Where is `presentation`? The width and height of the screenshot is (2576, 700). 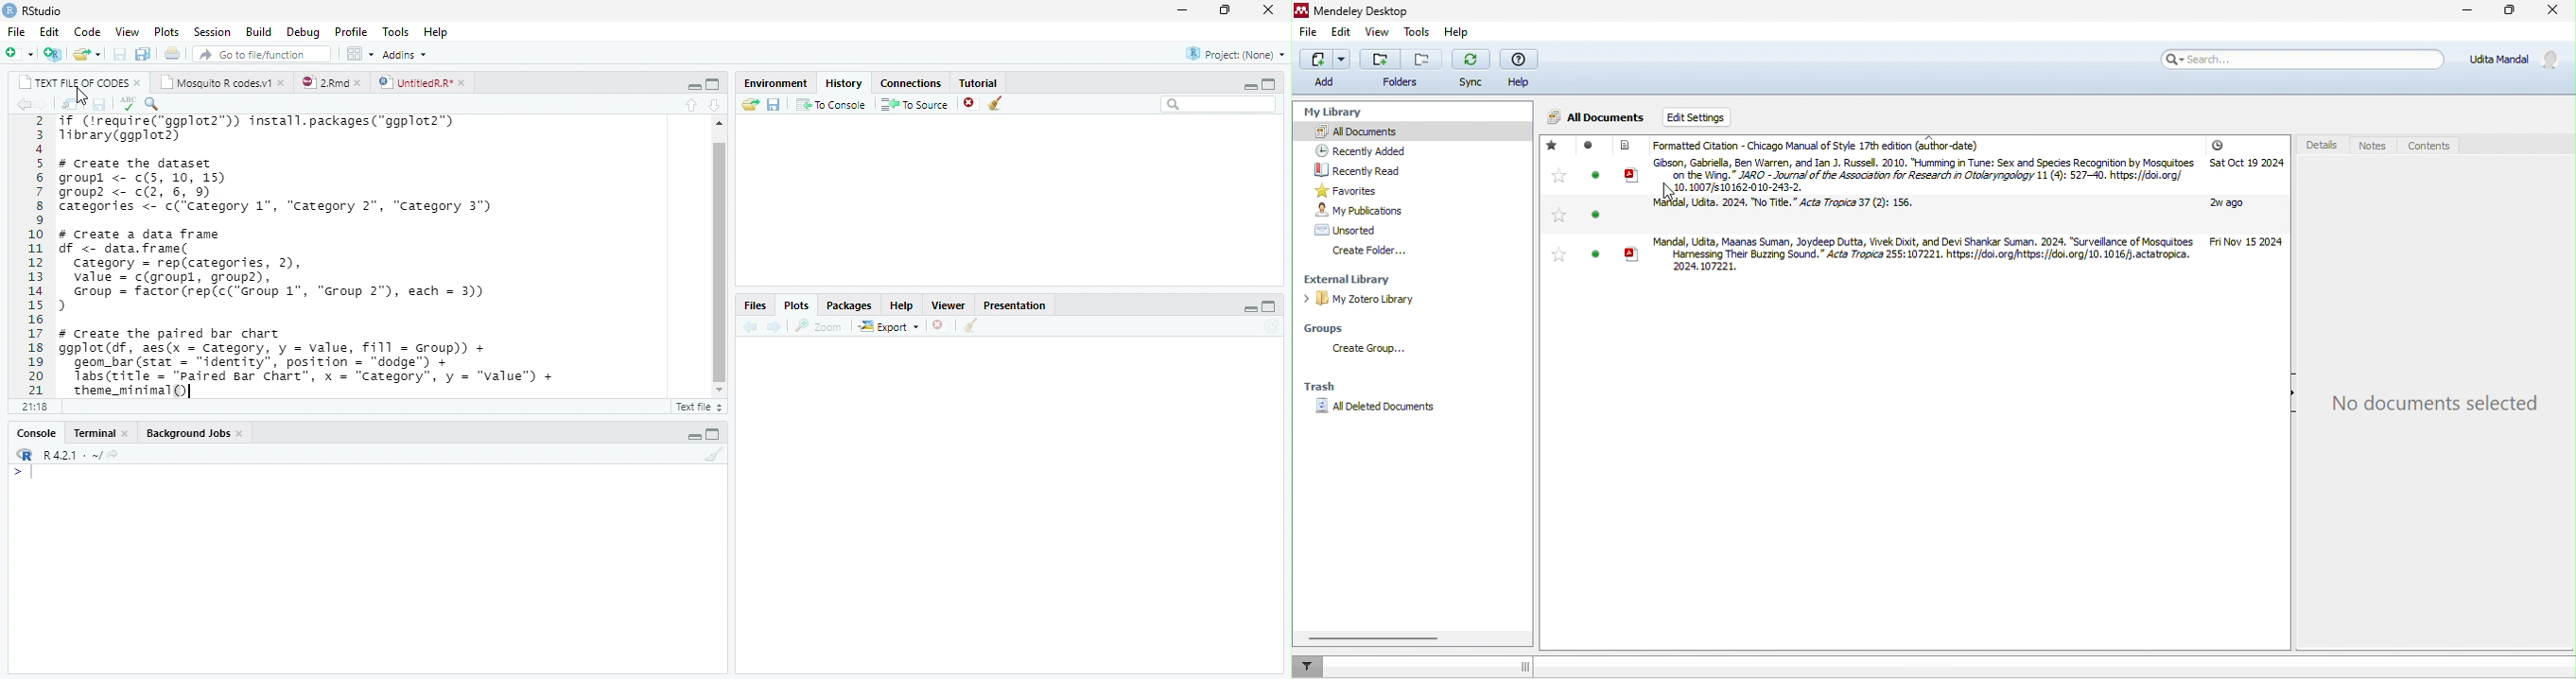
presentation is located at coordinates (1024, 304).